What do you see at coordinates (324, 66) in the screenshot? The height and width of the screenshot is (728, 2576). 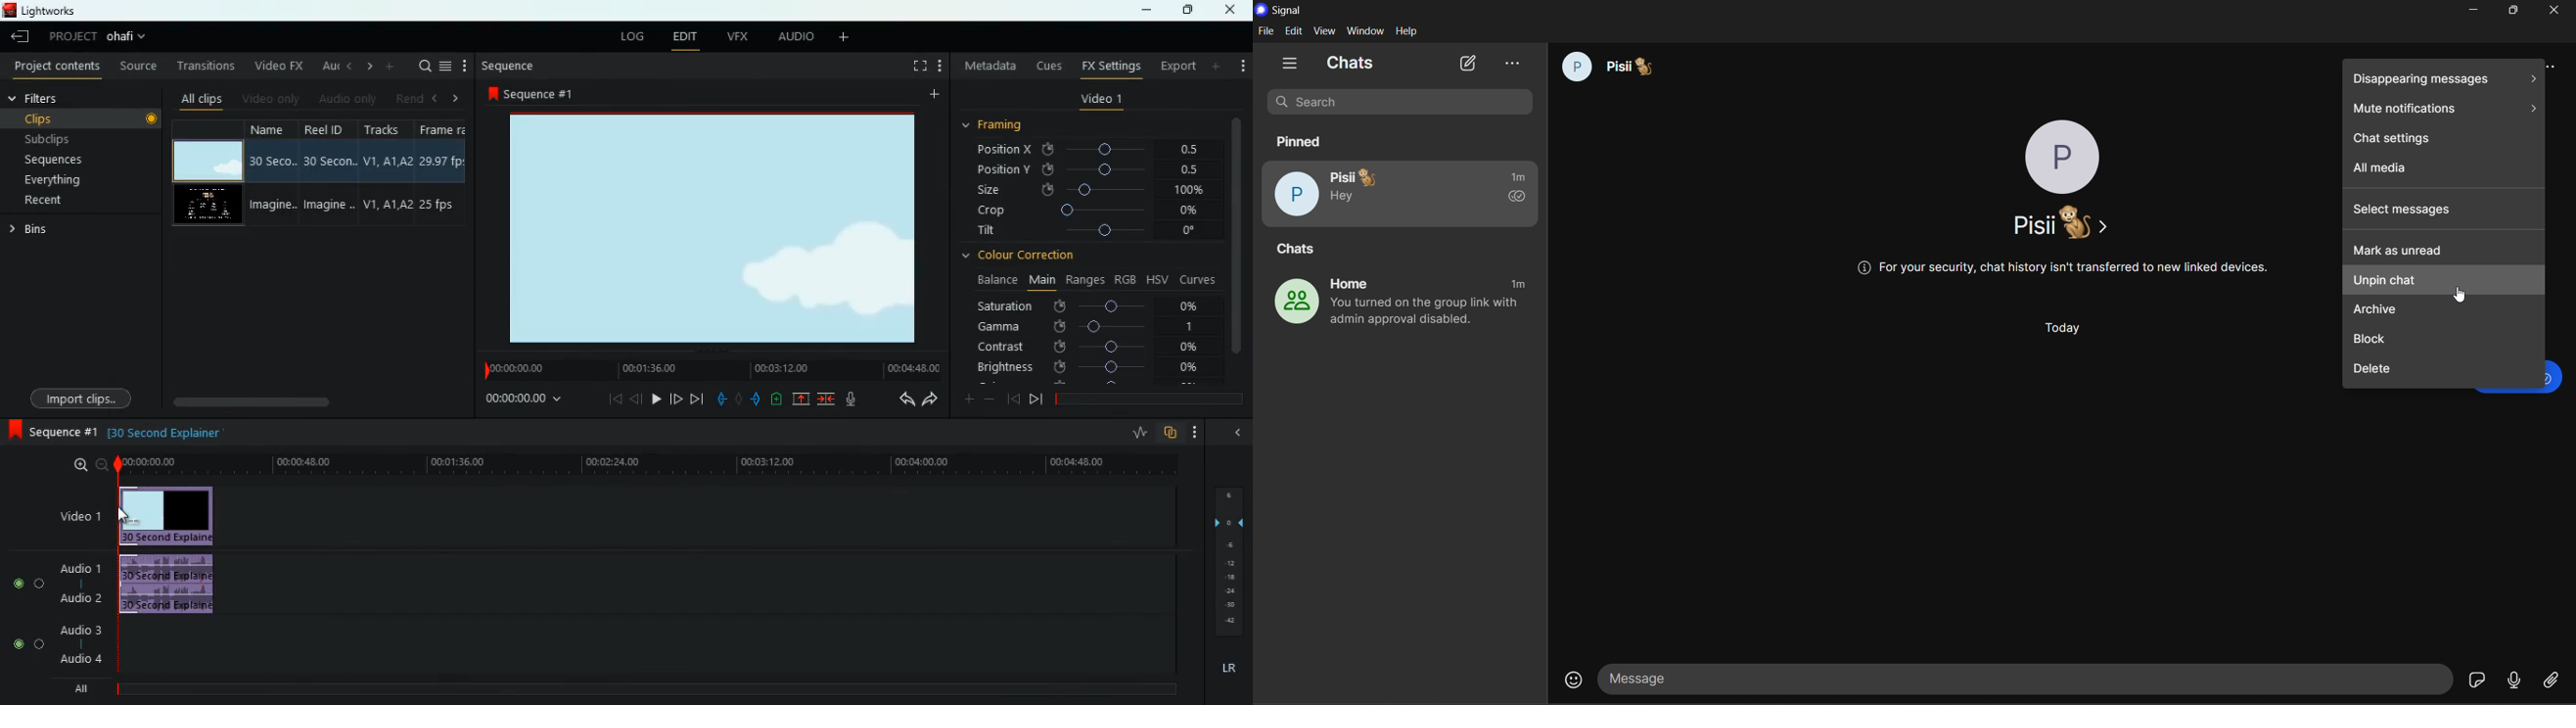 I see `au` at bounding box center [324, 66].